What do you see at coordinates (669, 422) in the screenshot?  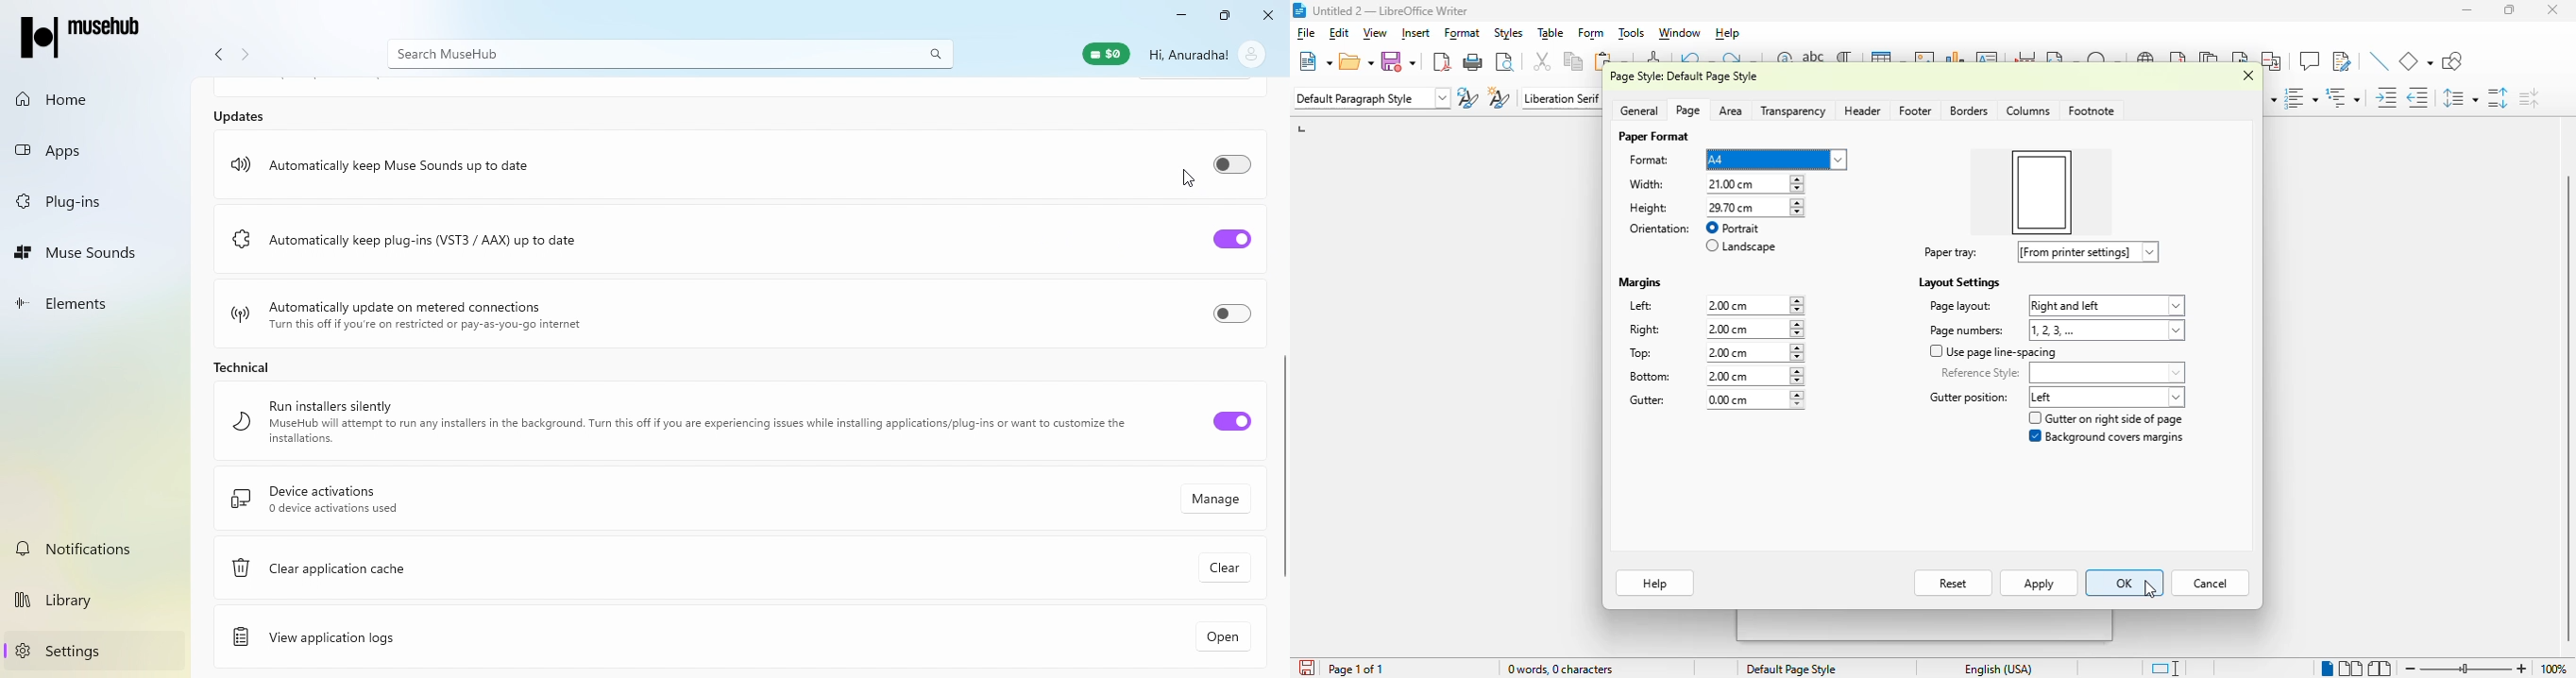 I see `Run installer silently` at bounding box center [669, 422].